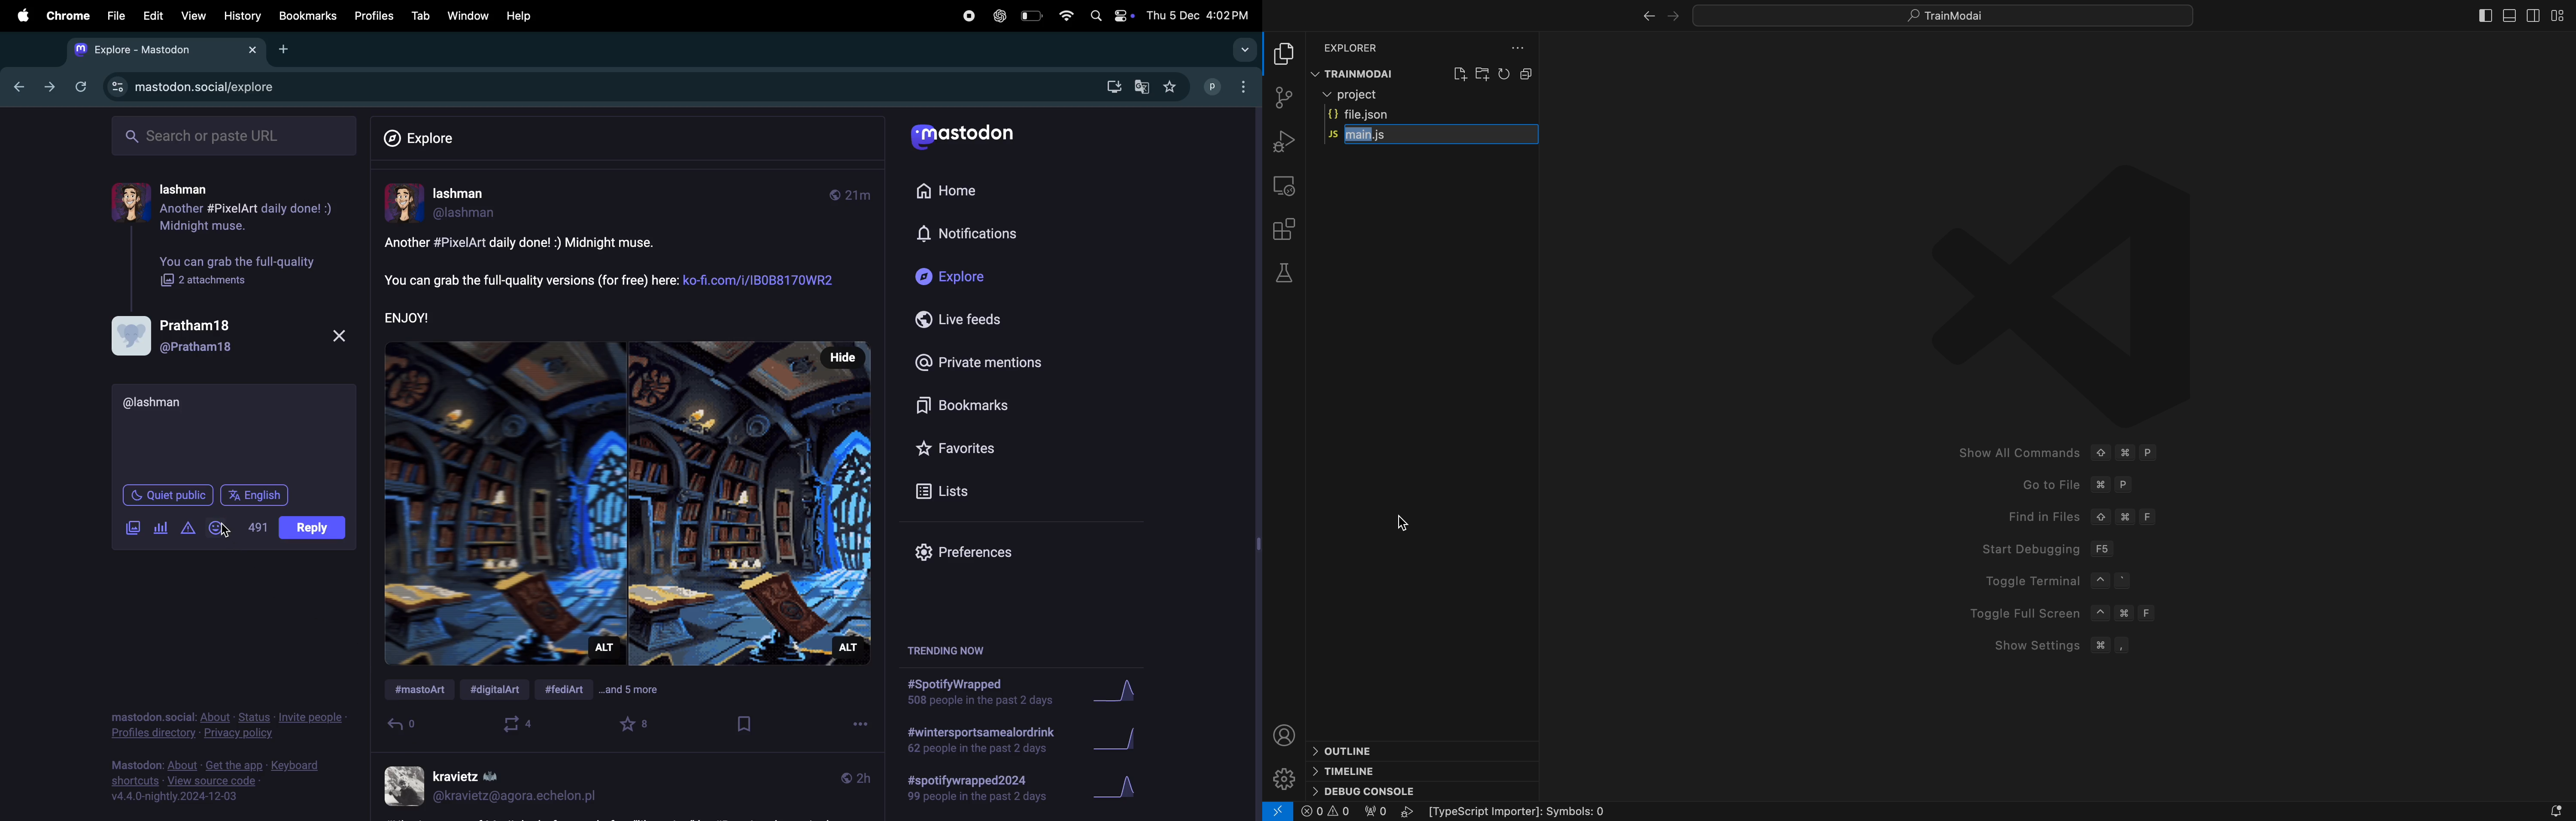 The height and width of the screenshot is (840, 2576). What do you see at coordinates (129, 529) in the screenshot?
I see `images` at bounding box center [129, 529].